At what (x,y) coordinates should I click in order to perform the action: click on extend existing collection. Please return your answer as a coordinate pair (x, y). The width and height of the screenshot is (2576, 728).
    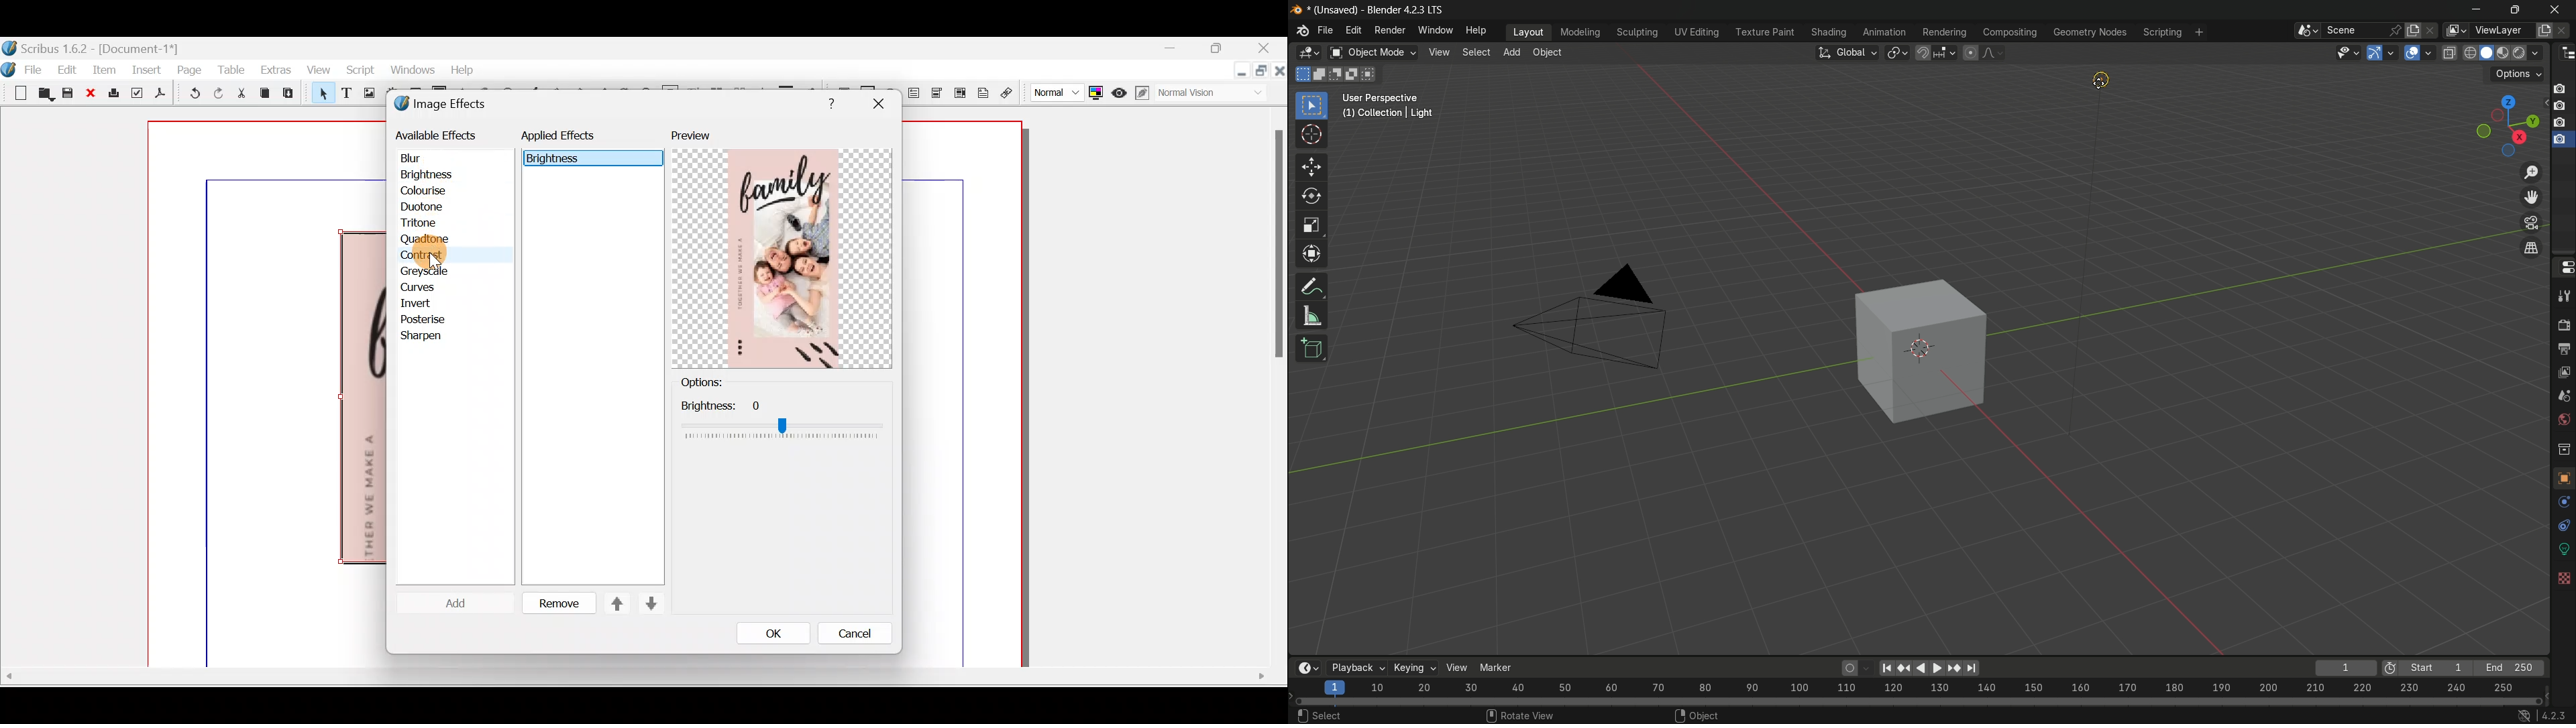
    Looking at the image, I should click on (1322, 74).